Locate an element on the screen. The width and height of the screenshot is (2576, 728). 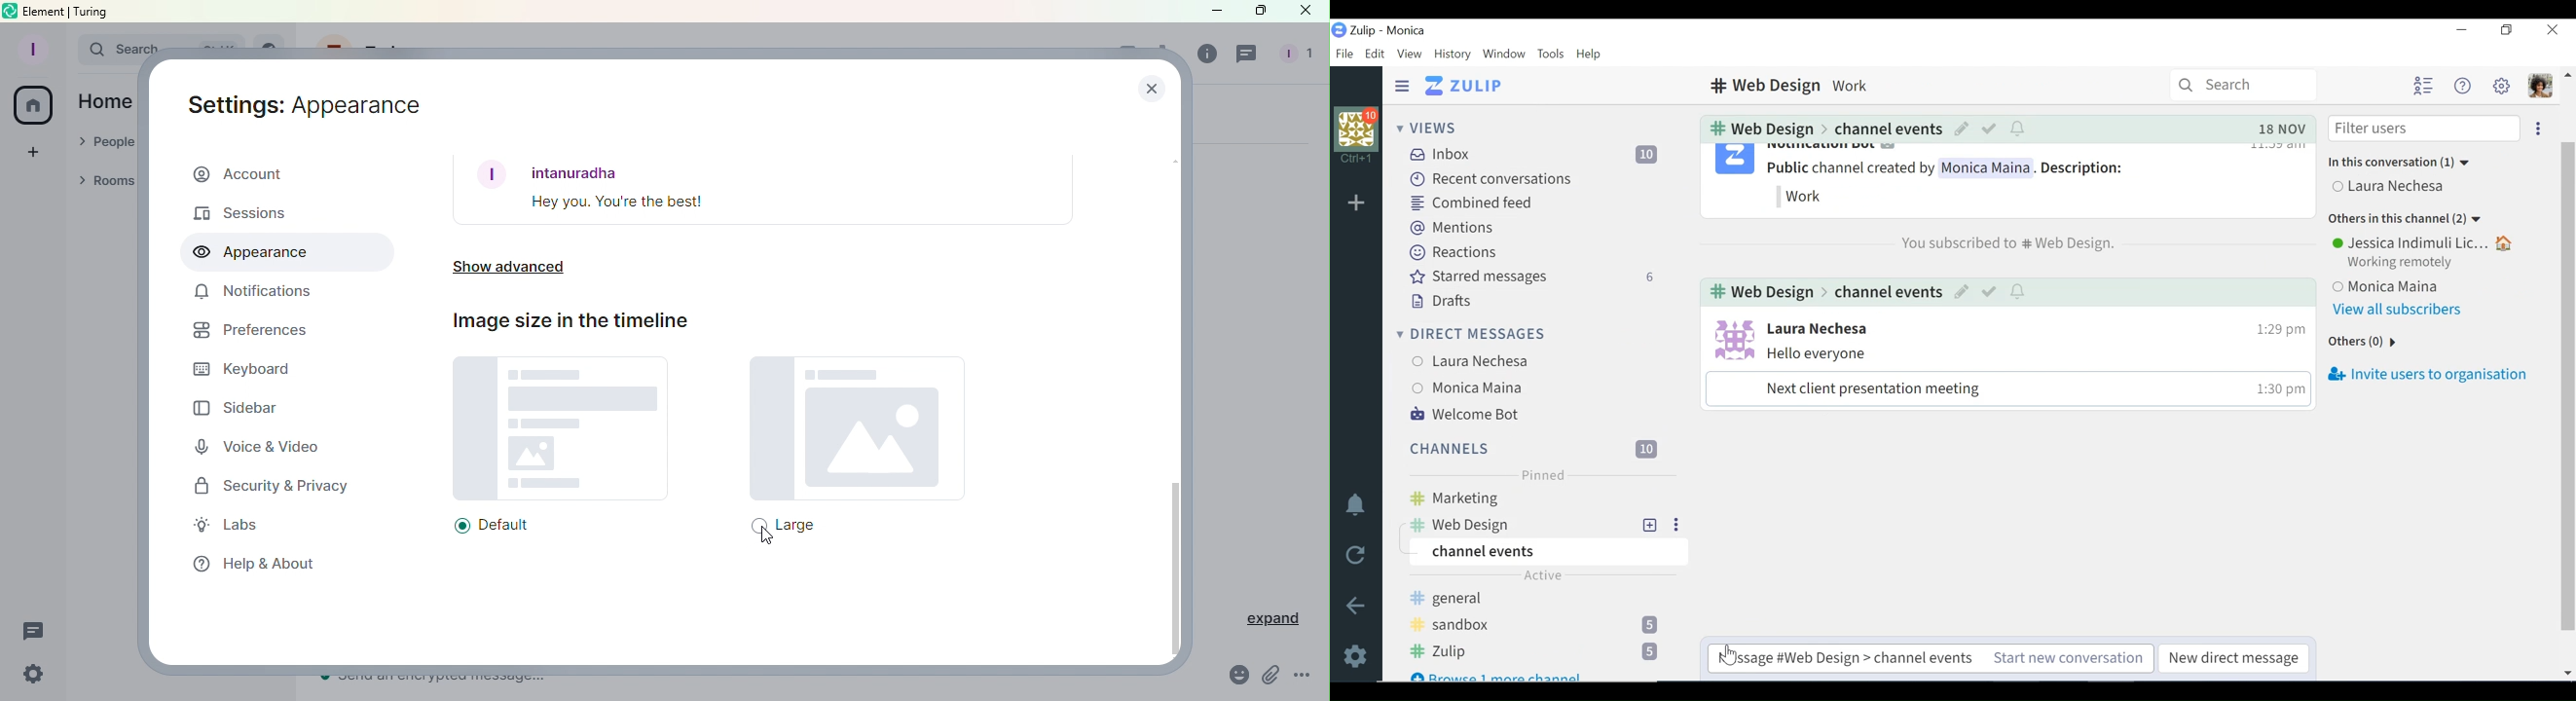
You subscribed to web design channel - notification is located at coordinates (2005, 243).